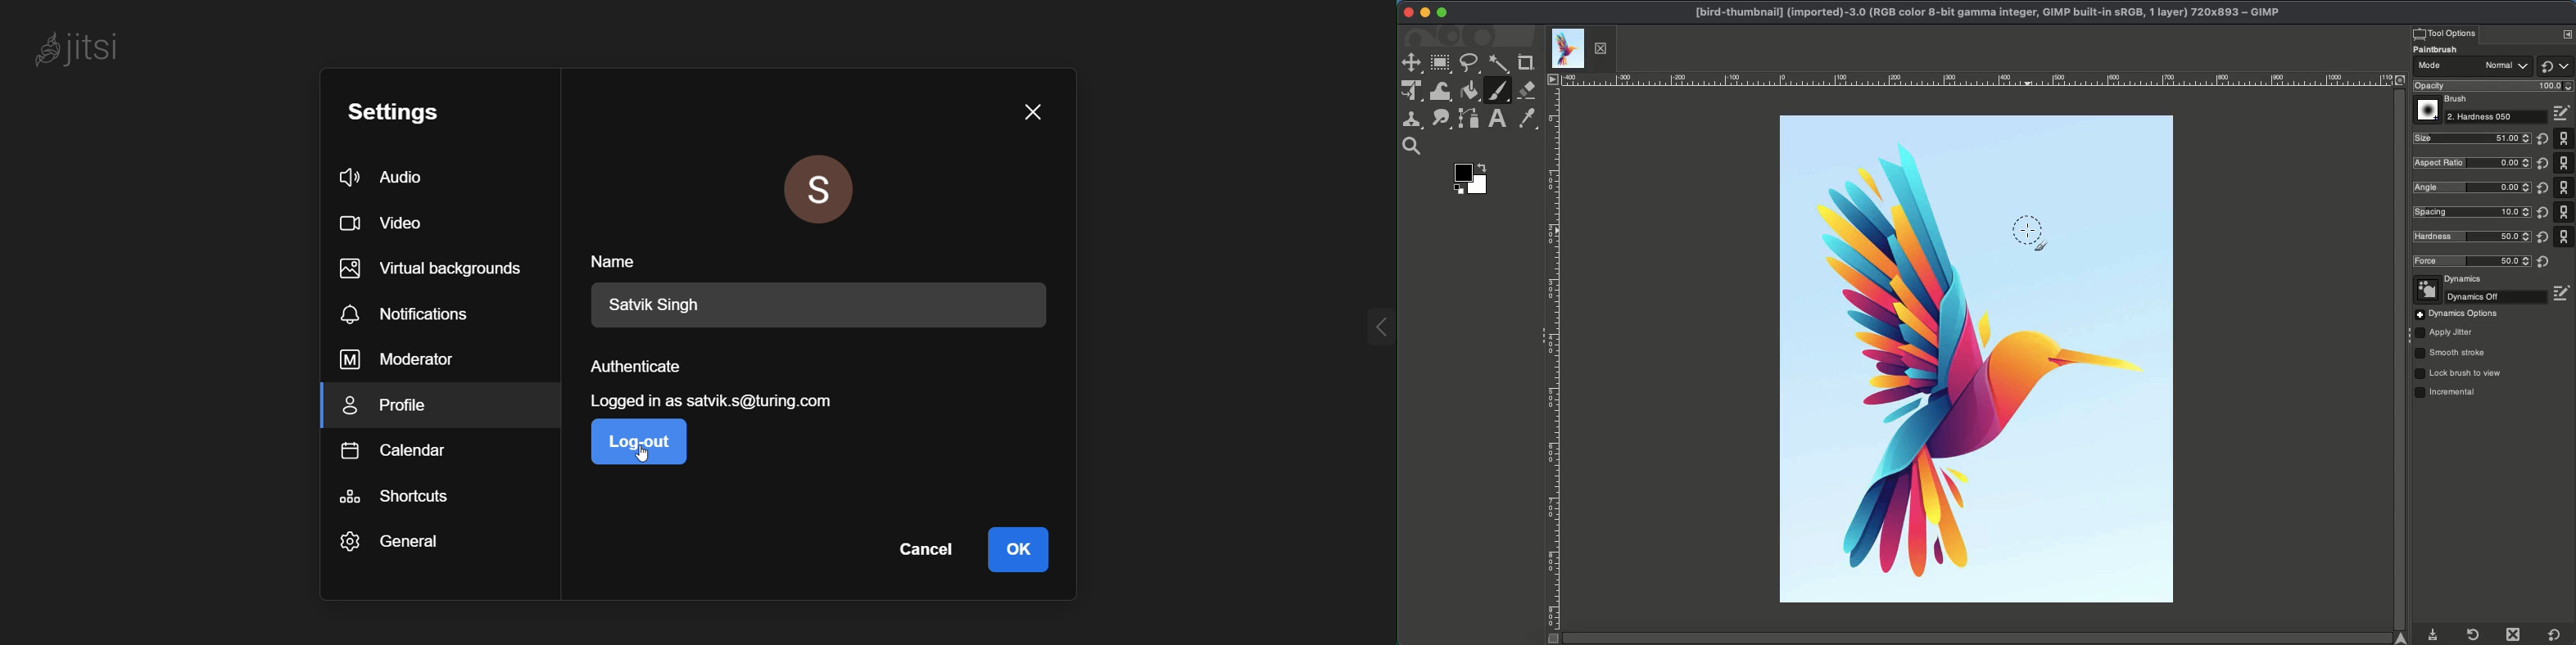 This screenshot has width=2576, height=672. I want to click on expand, so click(1365, 328).